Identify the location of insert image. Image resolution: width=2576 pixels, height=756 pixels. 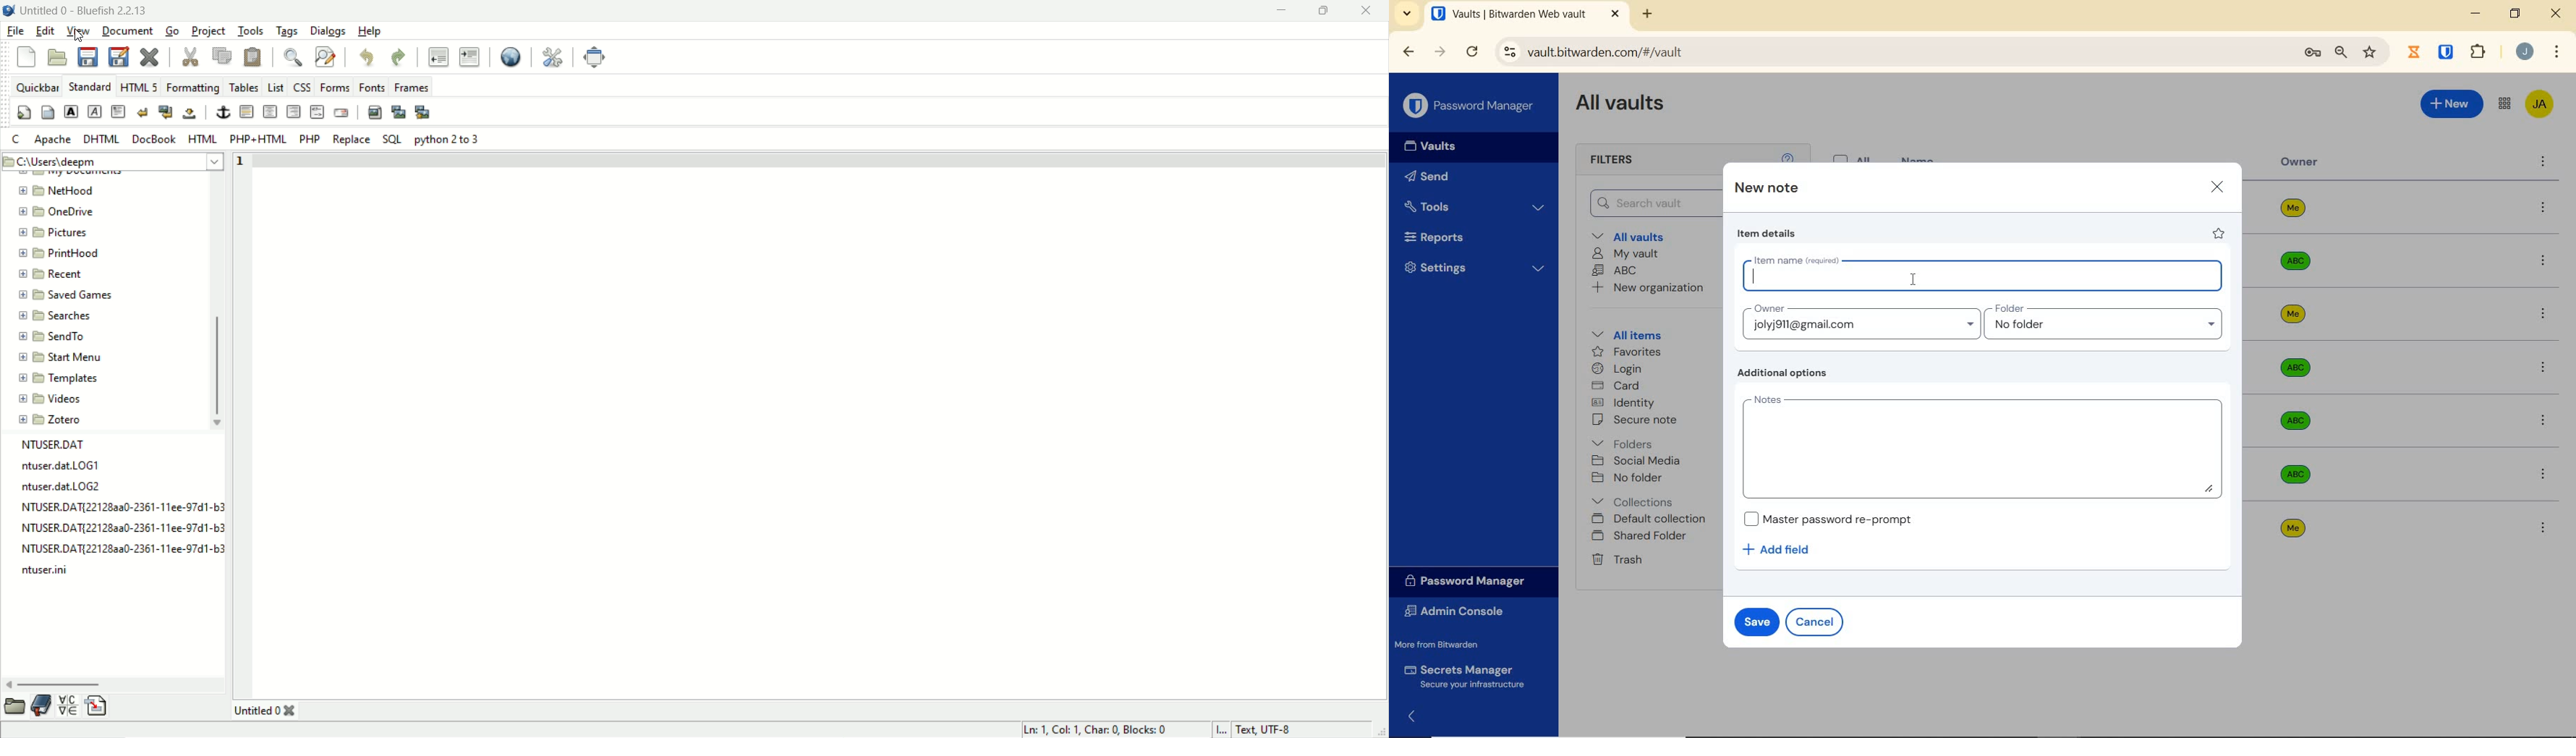
(374, 114).